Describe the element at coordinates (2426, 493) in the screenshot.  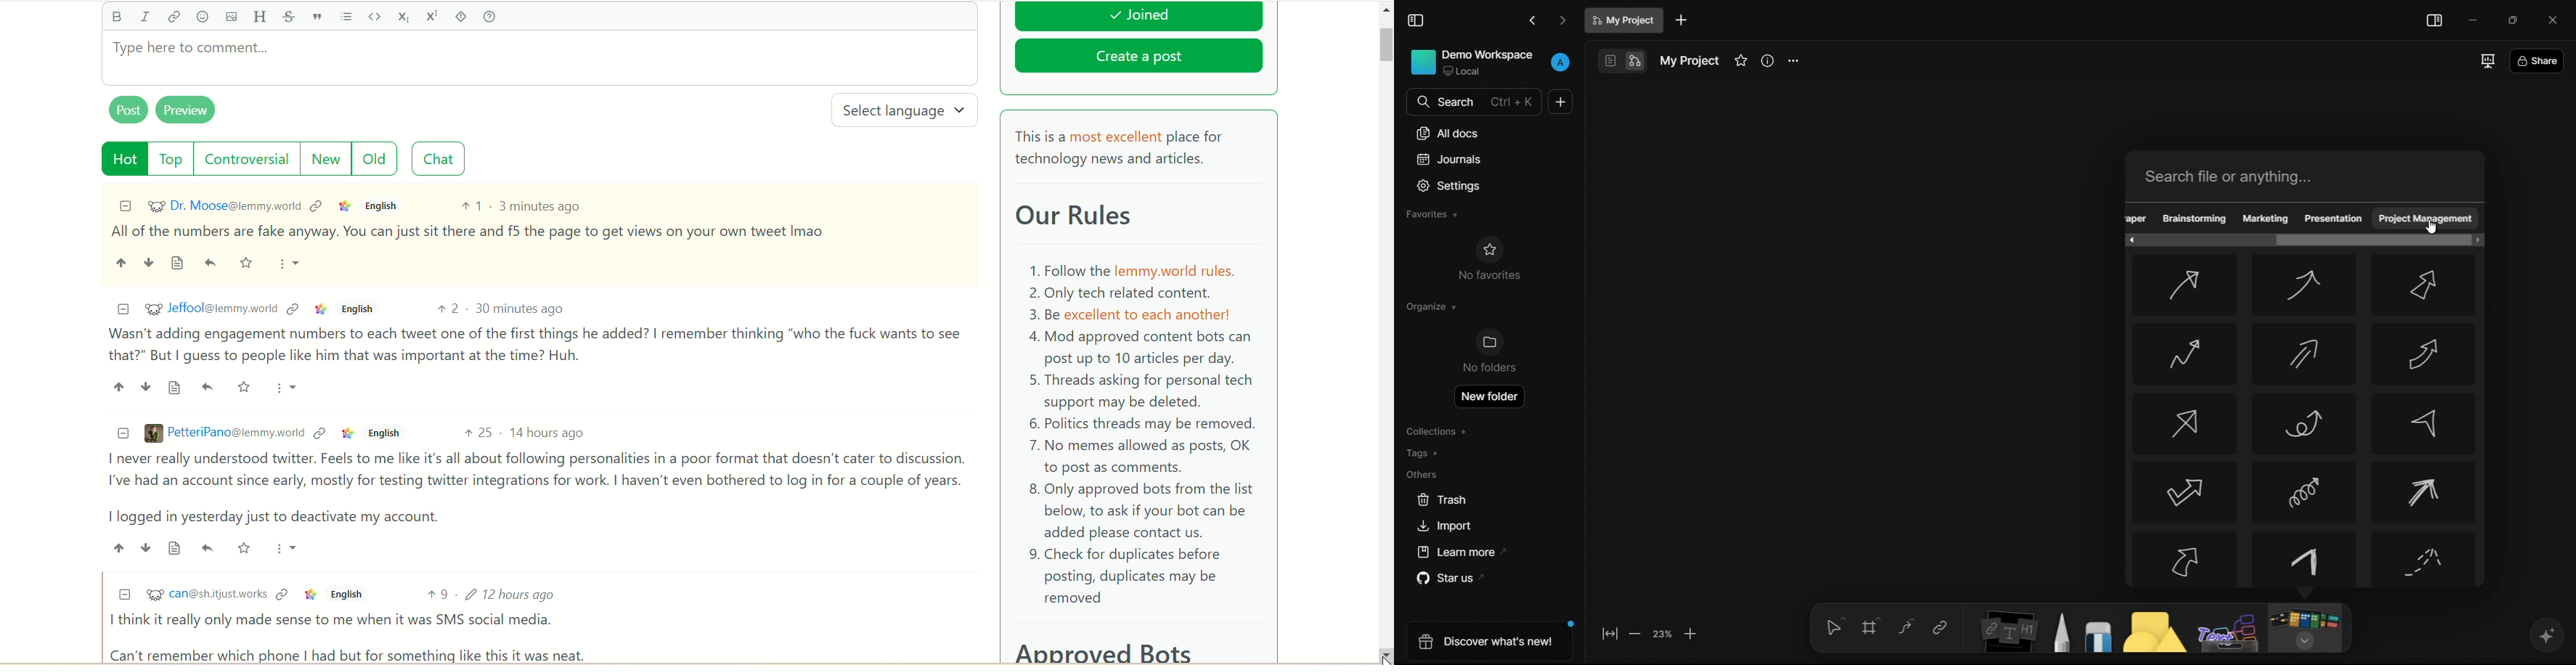
I see `arrow-12` at that location.